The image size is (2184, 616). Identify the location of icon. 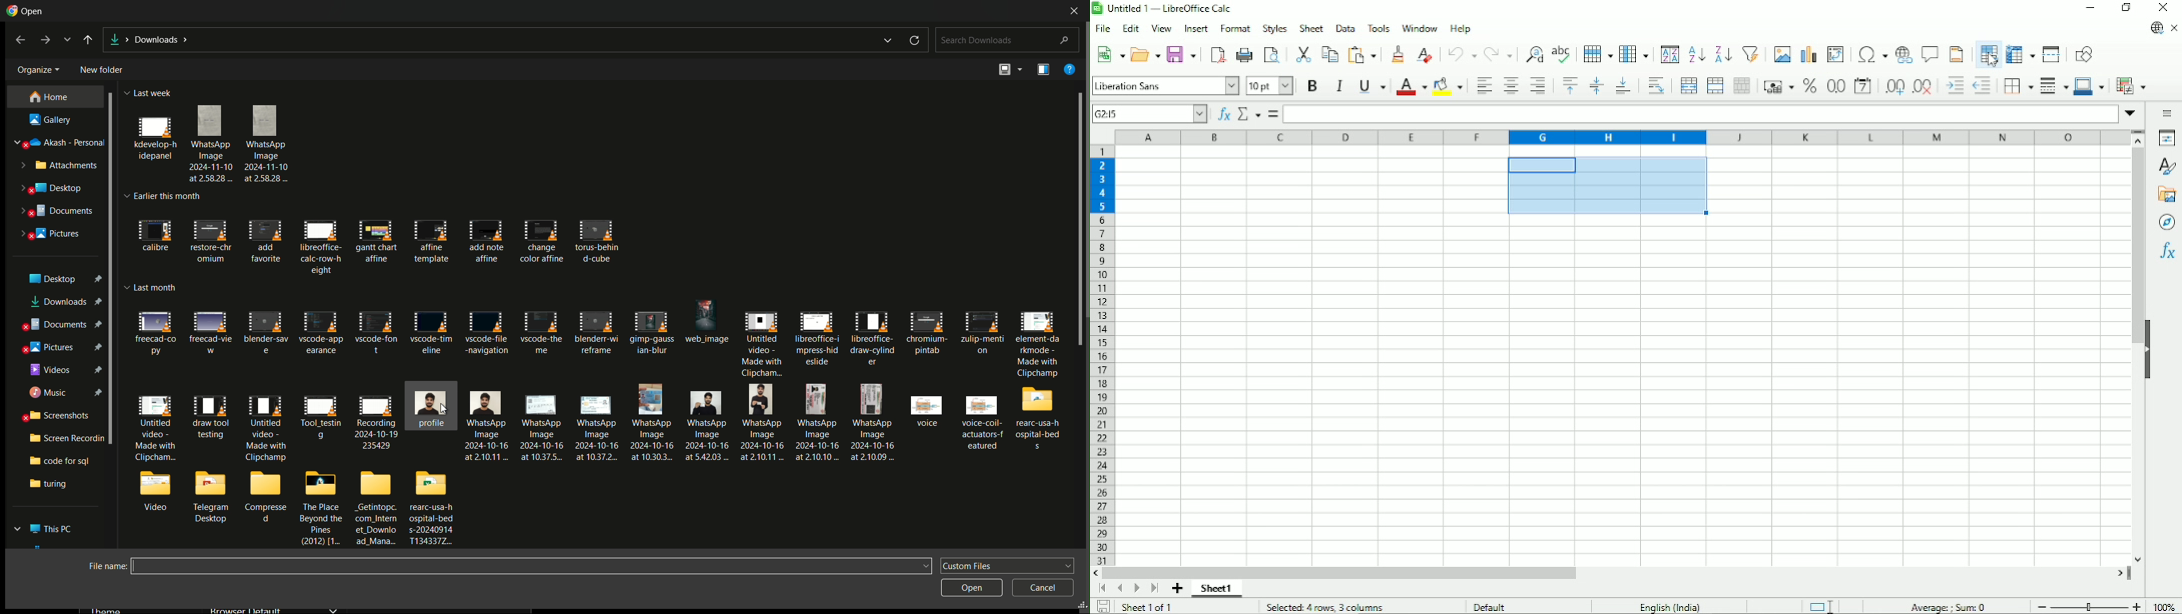
(9, 10).